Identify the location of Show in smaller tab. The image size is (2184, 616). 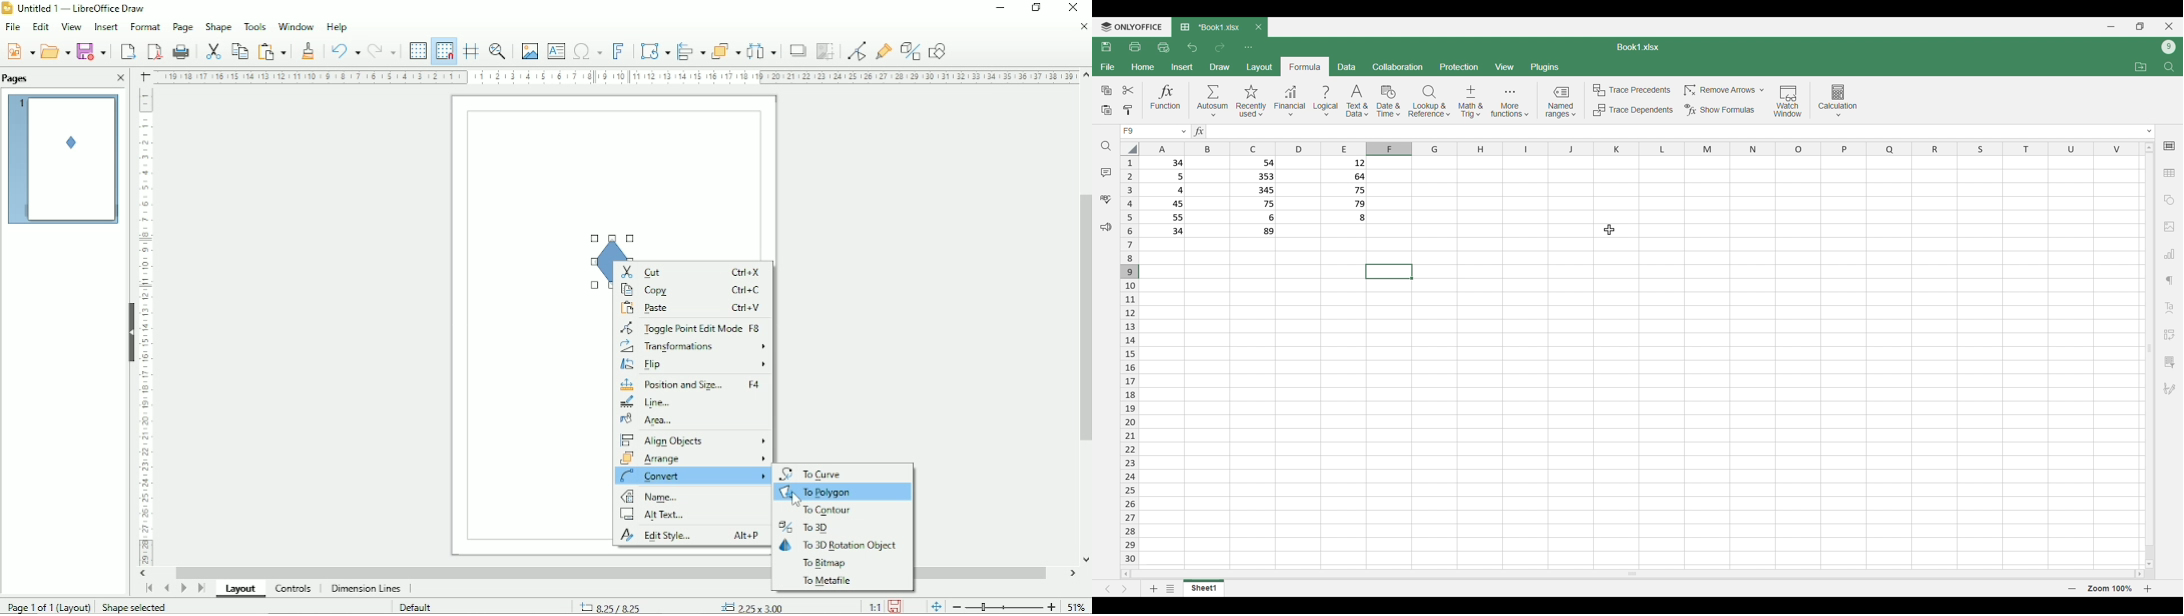
(2140, 26).